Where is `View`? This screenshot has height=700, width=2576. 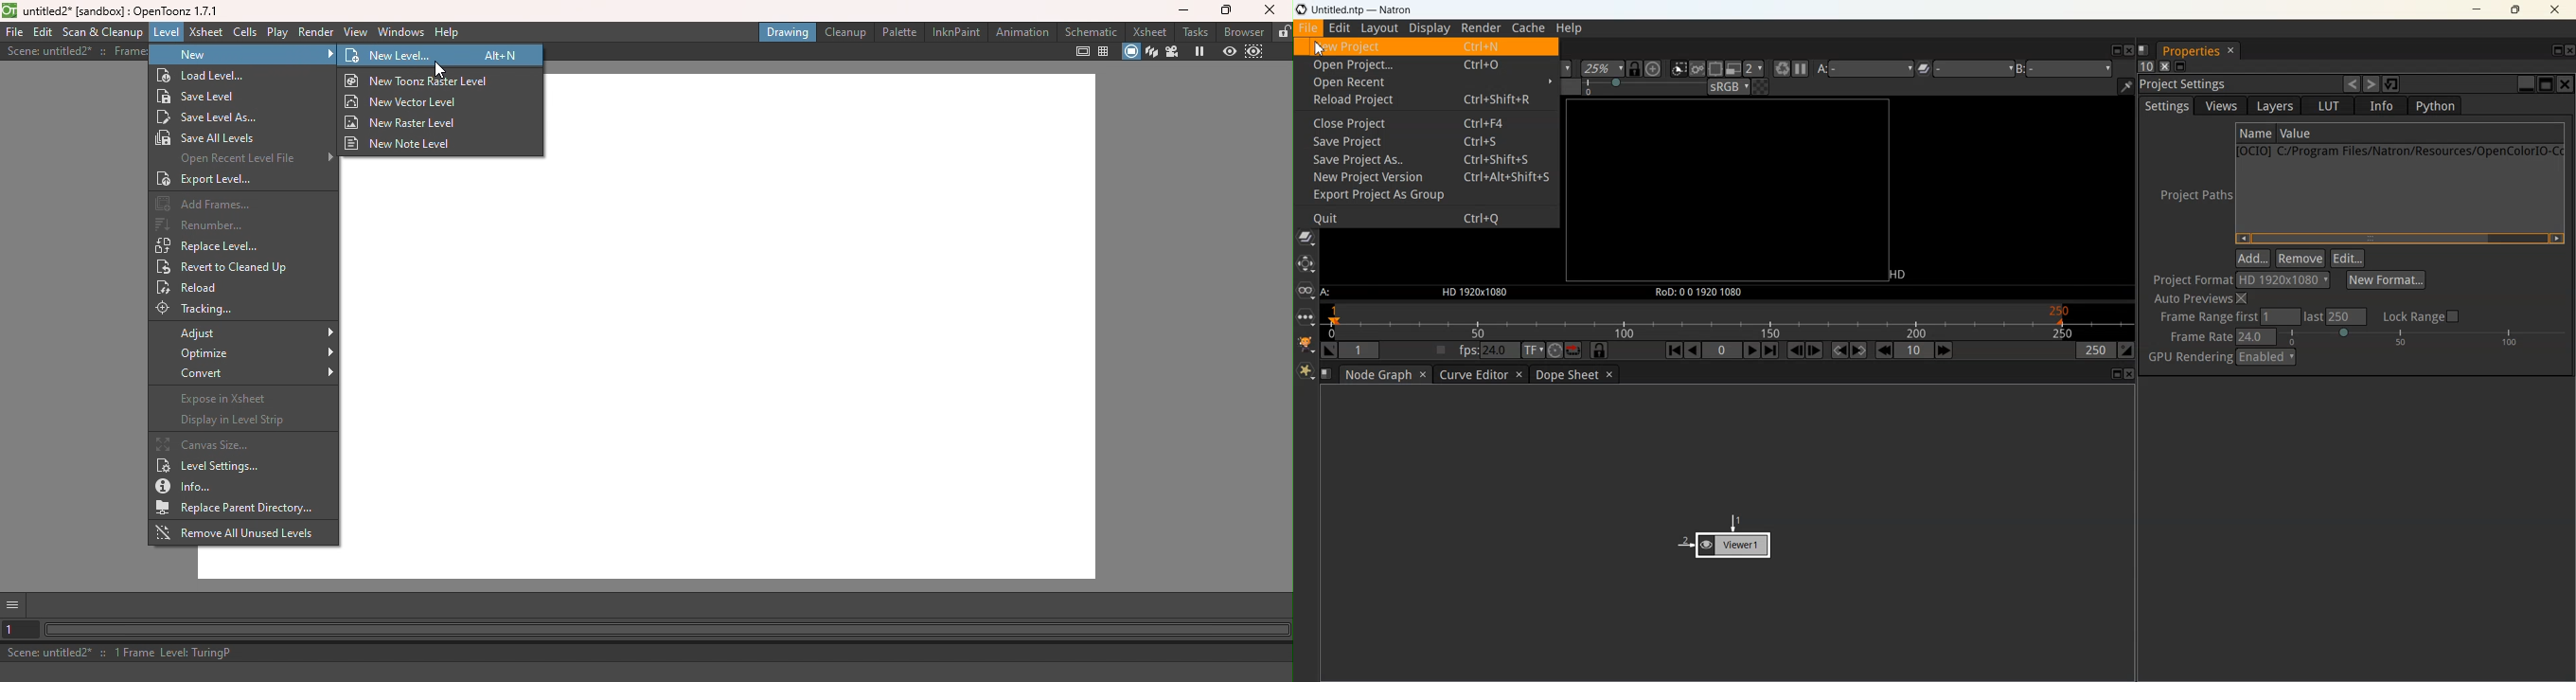
View is located at coordinates (356, 33).